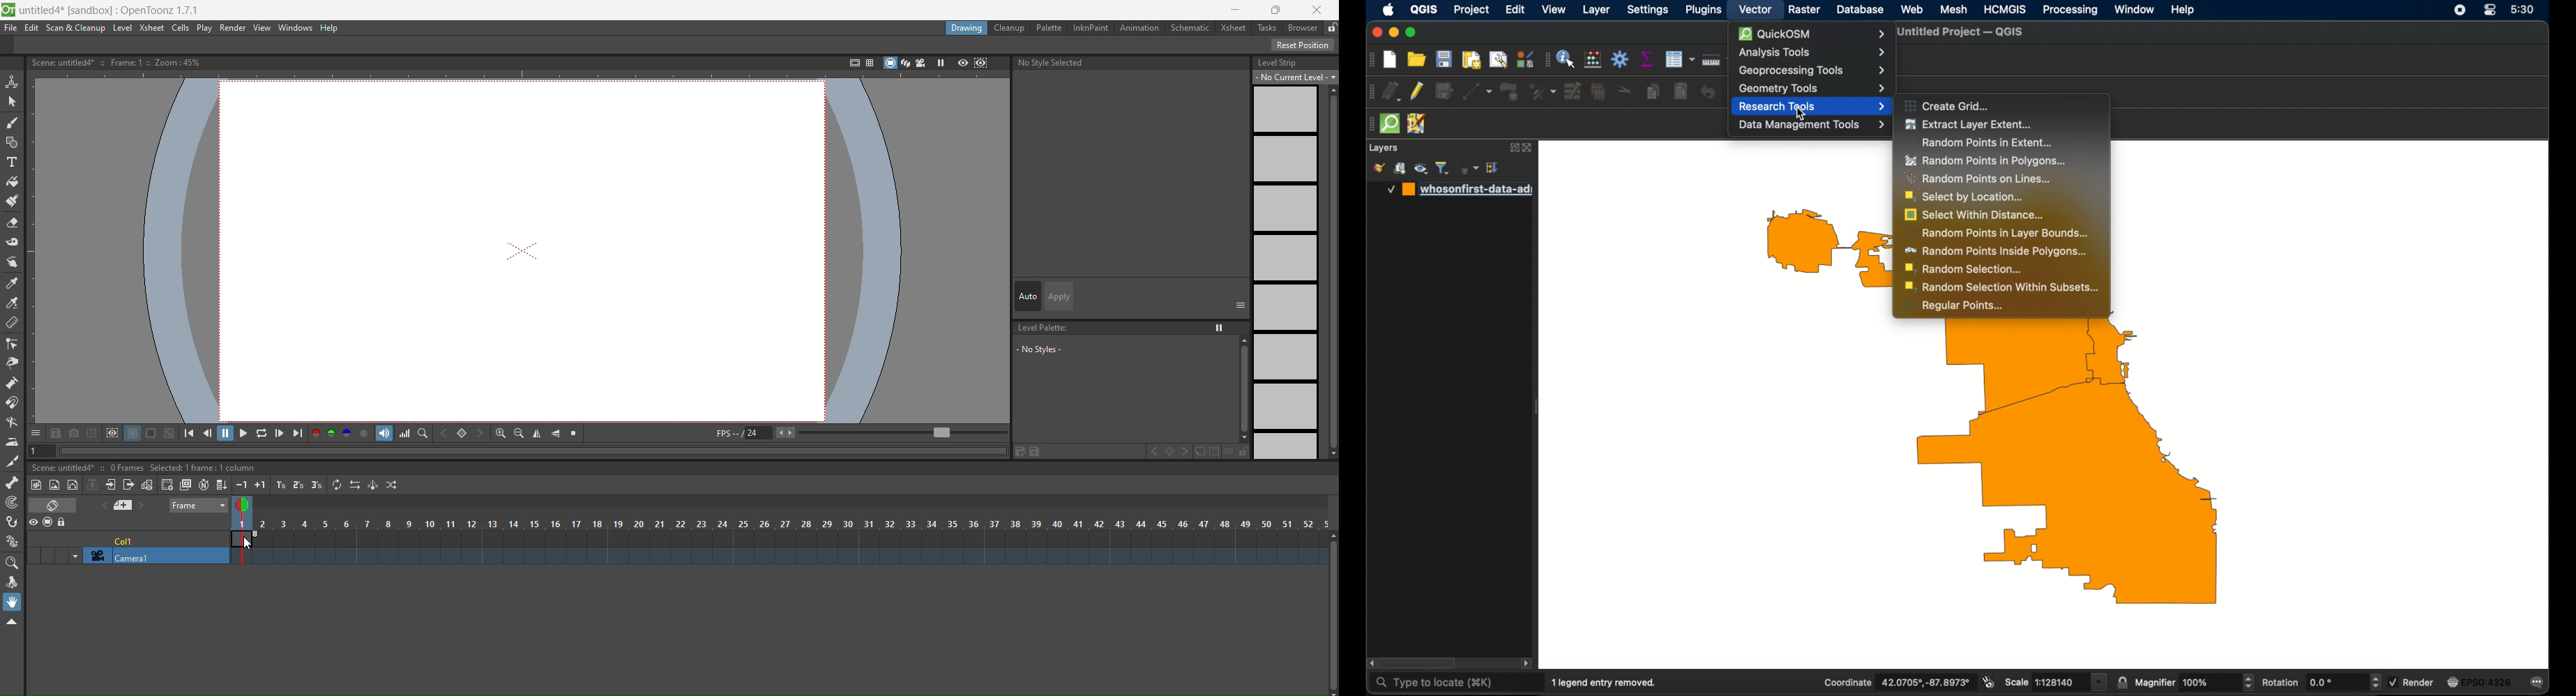 The image size is (2576, 700). I want to click on open layout manager, so click(1499, 59).